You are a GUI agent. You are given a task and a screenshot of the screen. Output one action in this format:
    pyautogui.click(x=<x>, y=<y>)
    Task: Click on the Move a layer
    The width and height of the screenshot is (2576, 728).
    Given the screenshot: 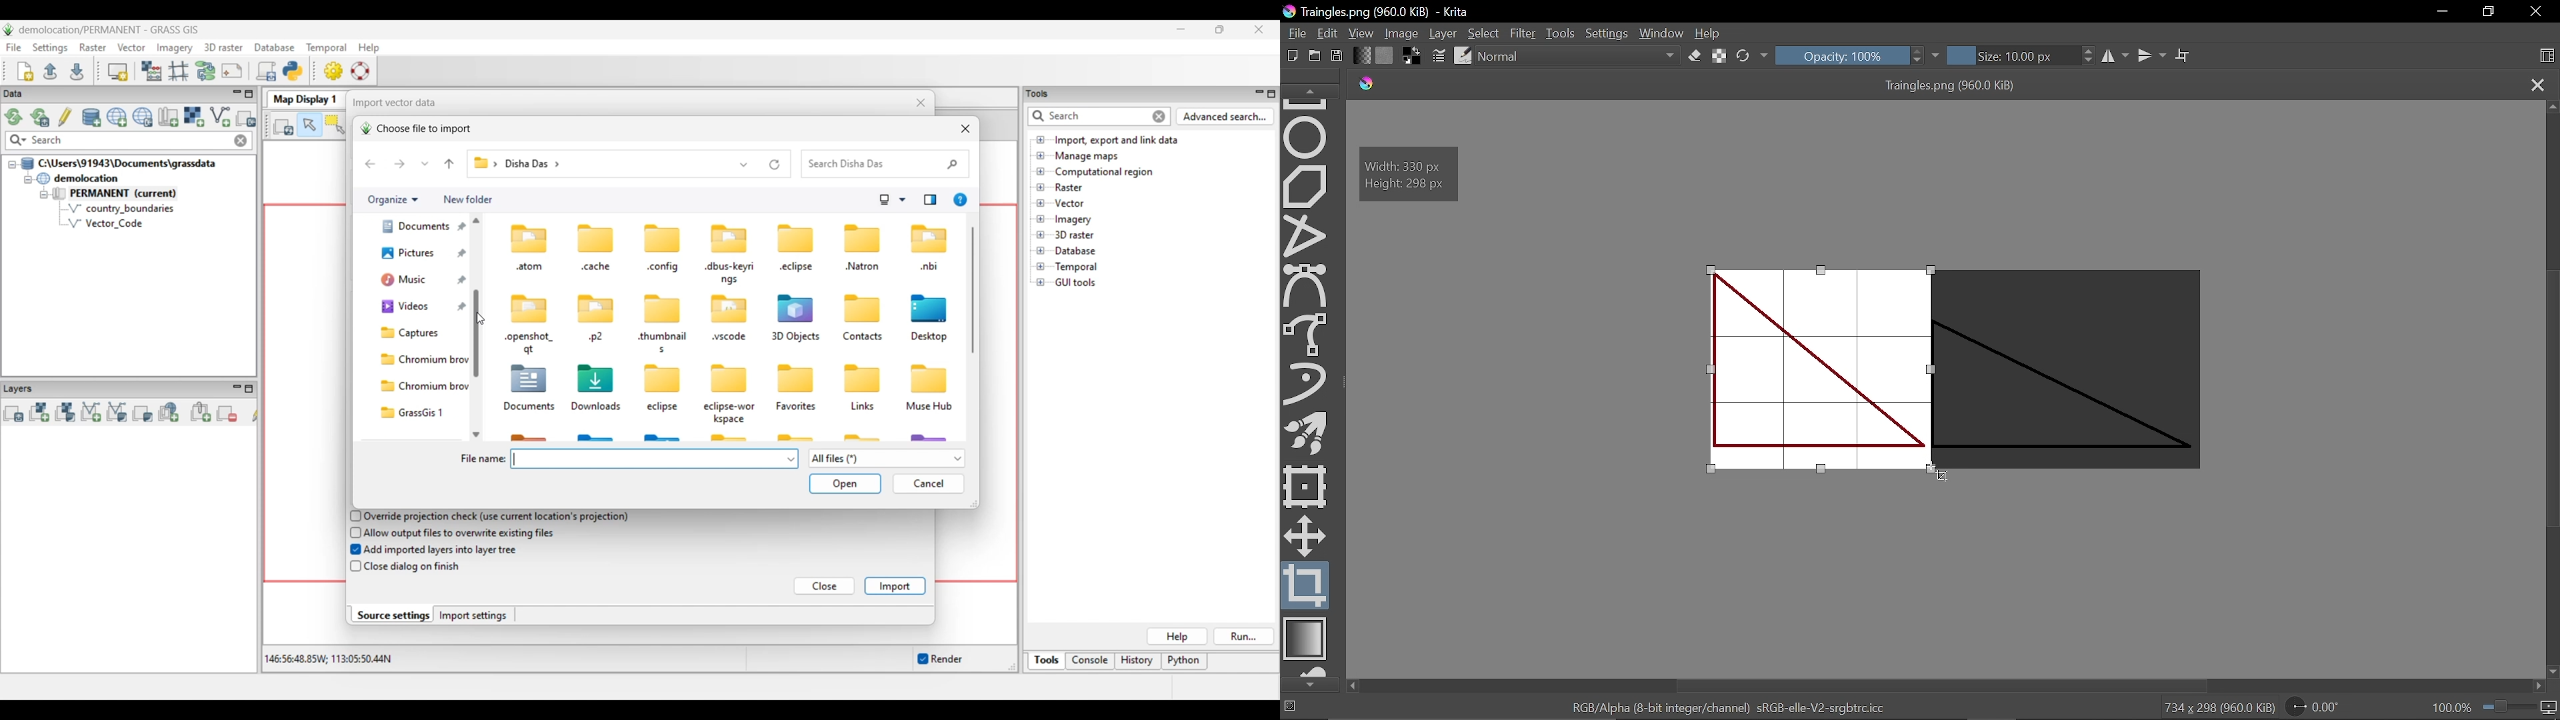 What is the action you would take?
    pyautogui.click(x=1303, y=534)
    